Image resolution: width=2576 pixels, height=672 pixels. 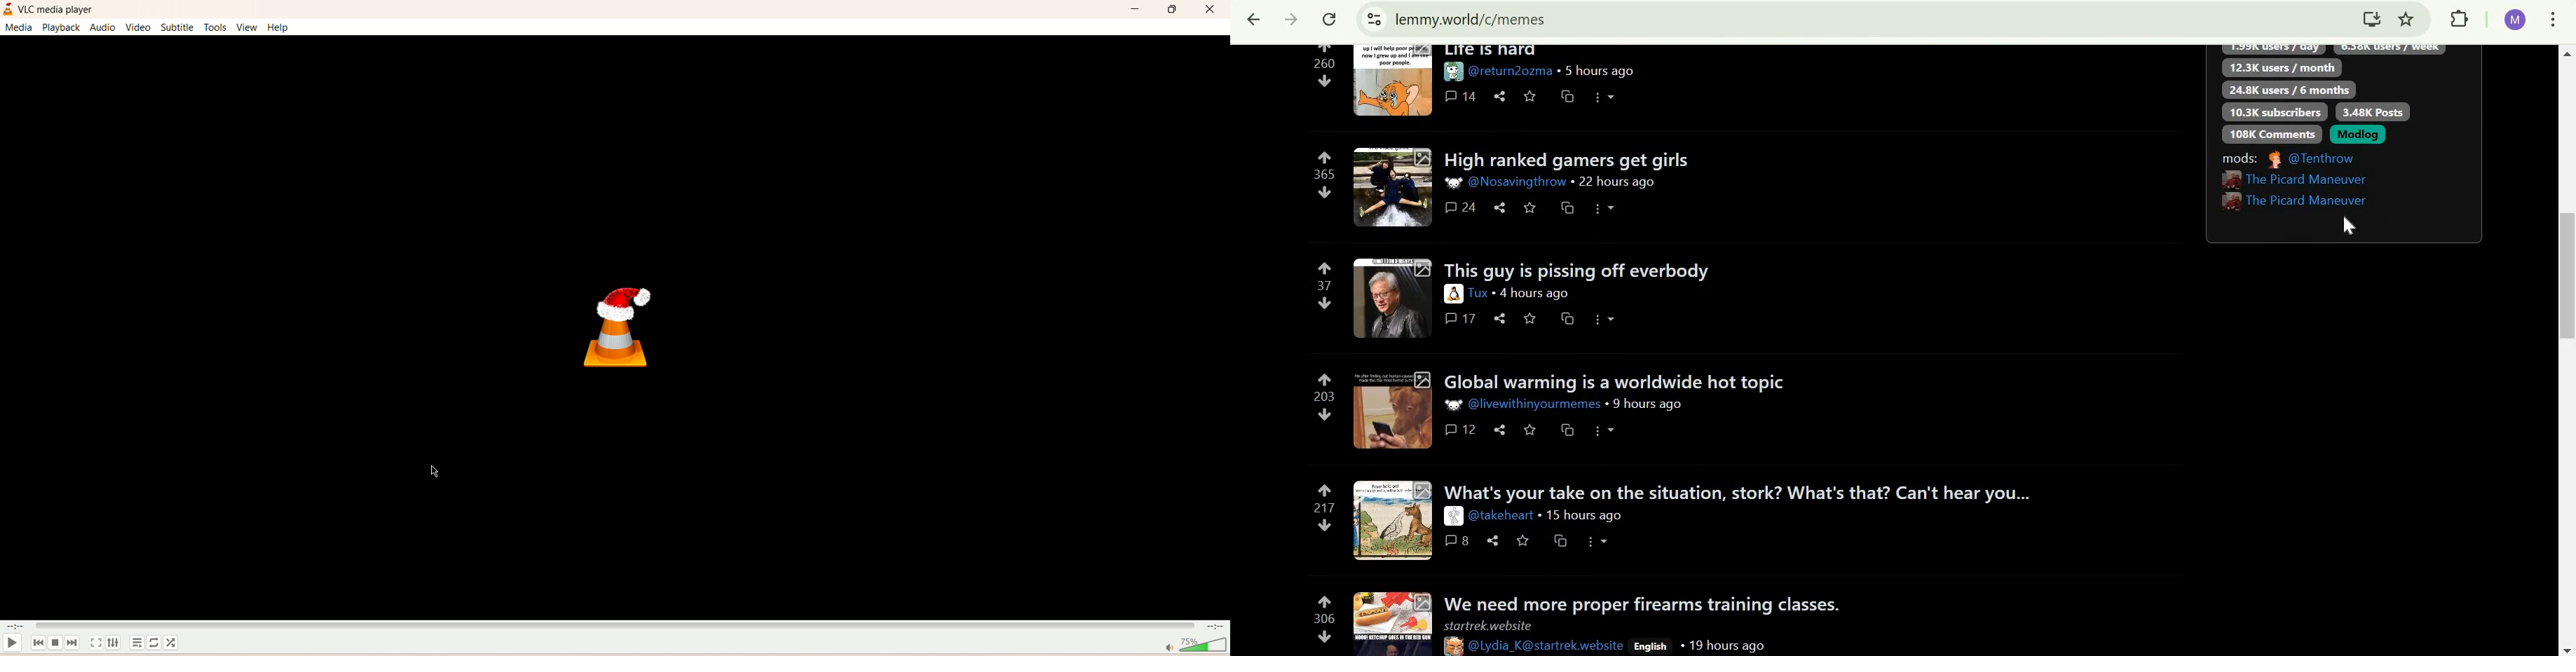 What do you see at coordinates (1604, 320) in the screenshot?
I see `more` at bounding box center [1604, 320].